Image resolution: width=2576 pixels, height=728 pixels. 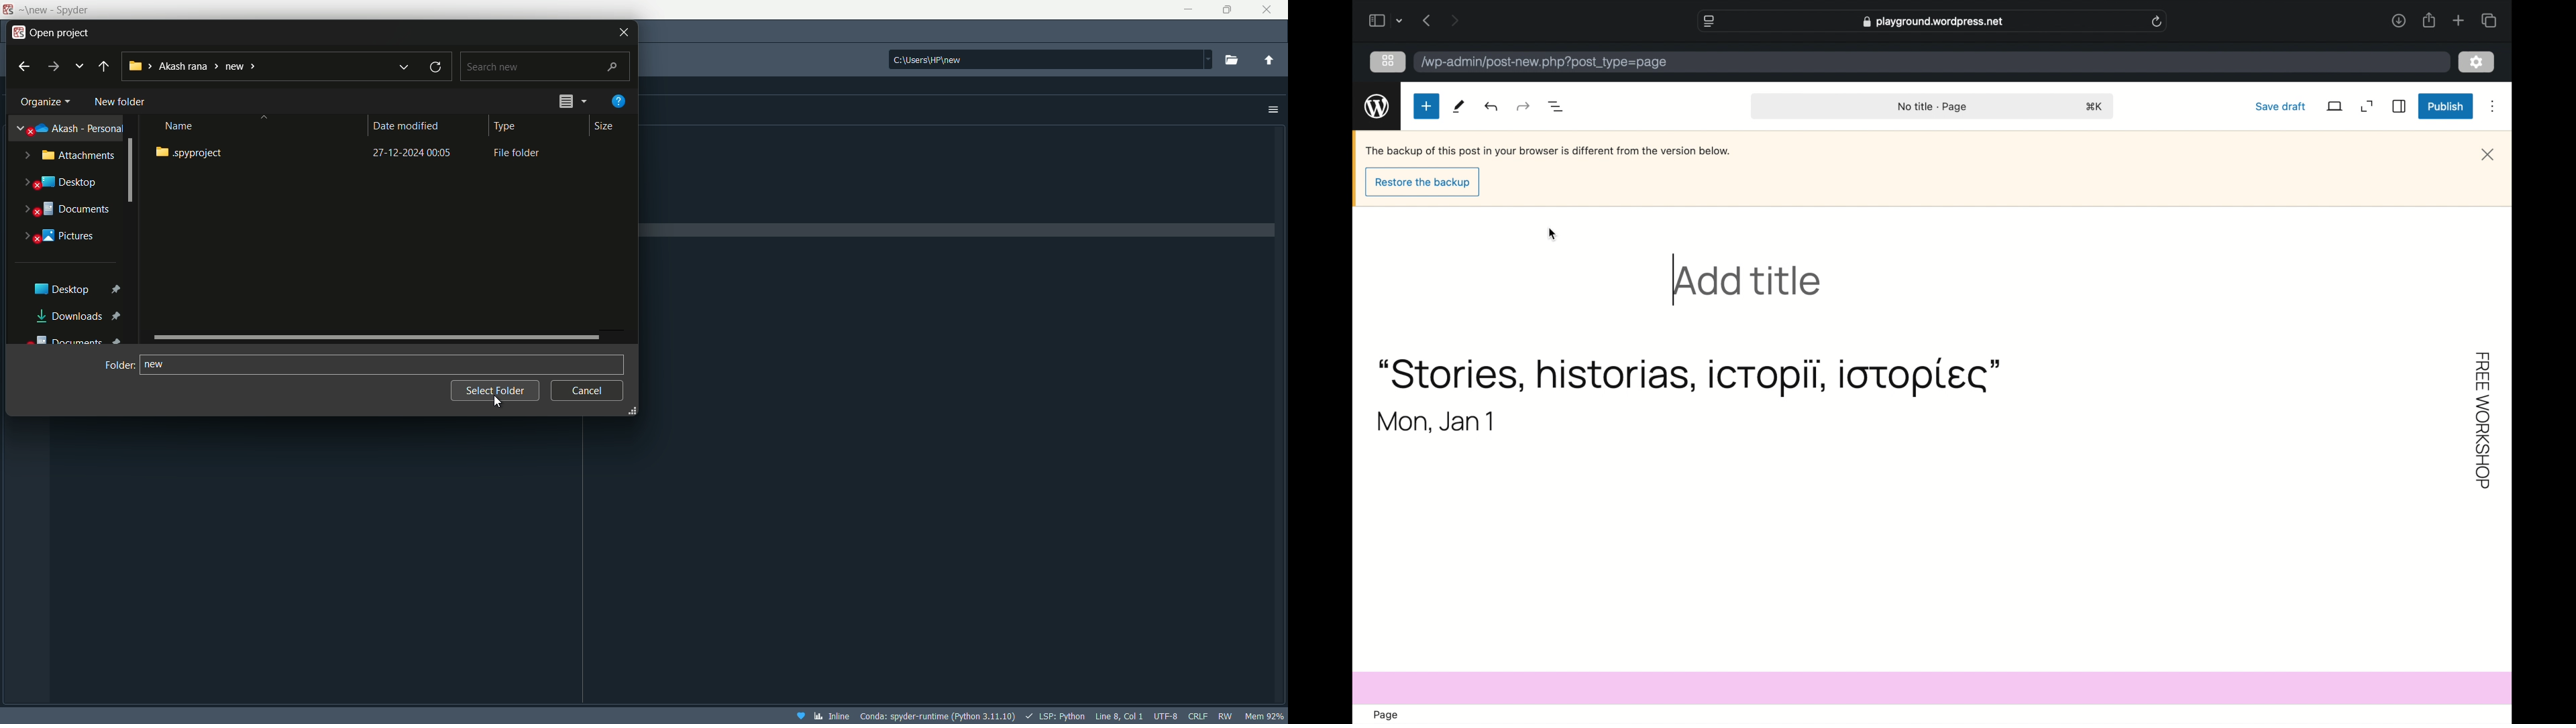 I want to click on refresh, so click(x=436, y=66).